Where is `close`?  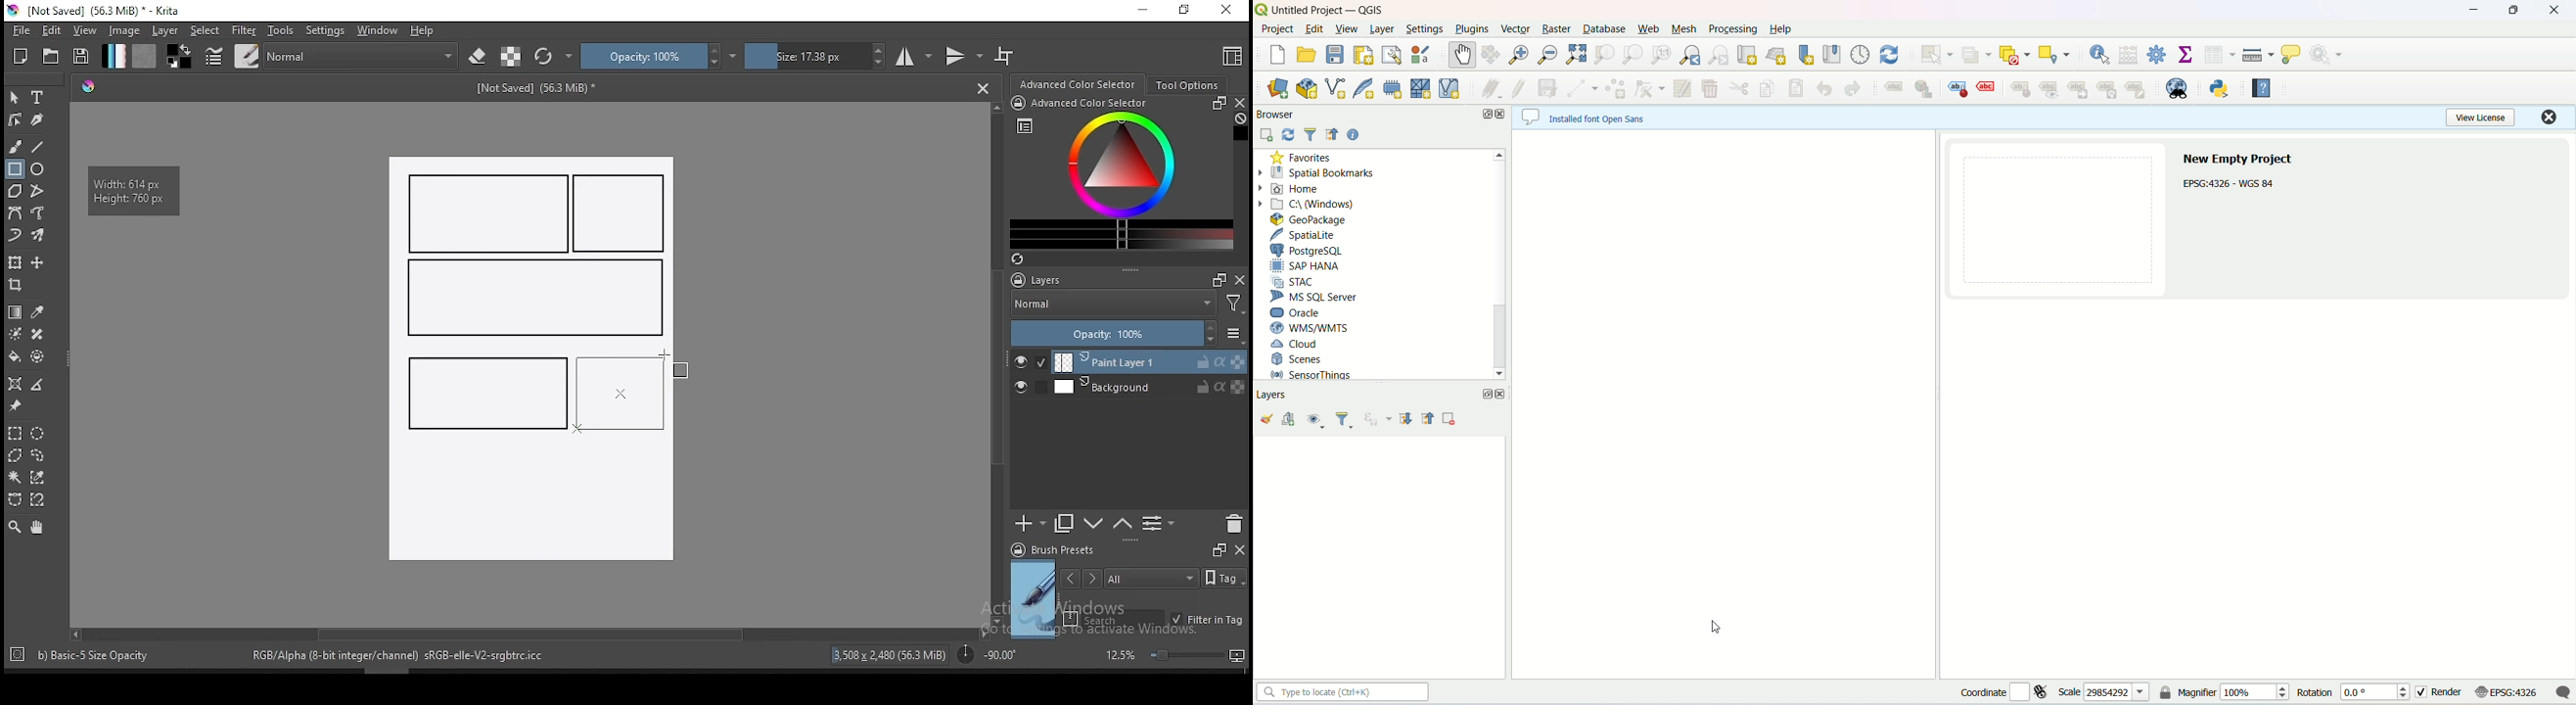
close is located at coordinates (1500, 397).